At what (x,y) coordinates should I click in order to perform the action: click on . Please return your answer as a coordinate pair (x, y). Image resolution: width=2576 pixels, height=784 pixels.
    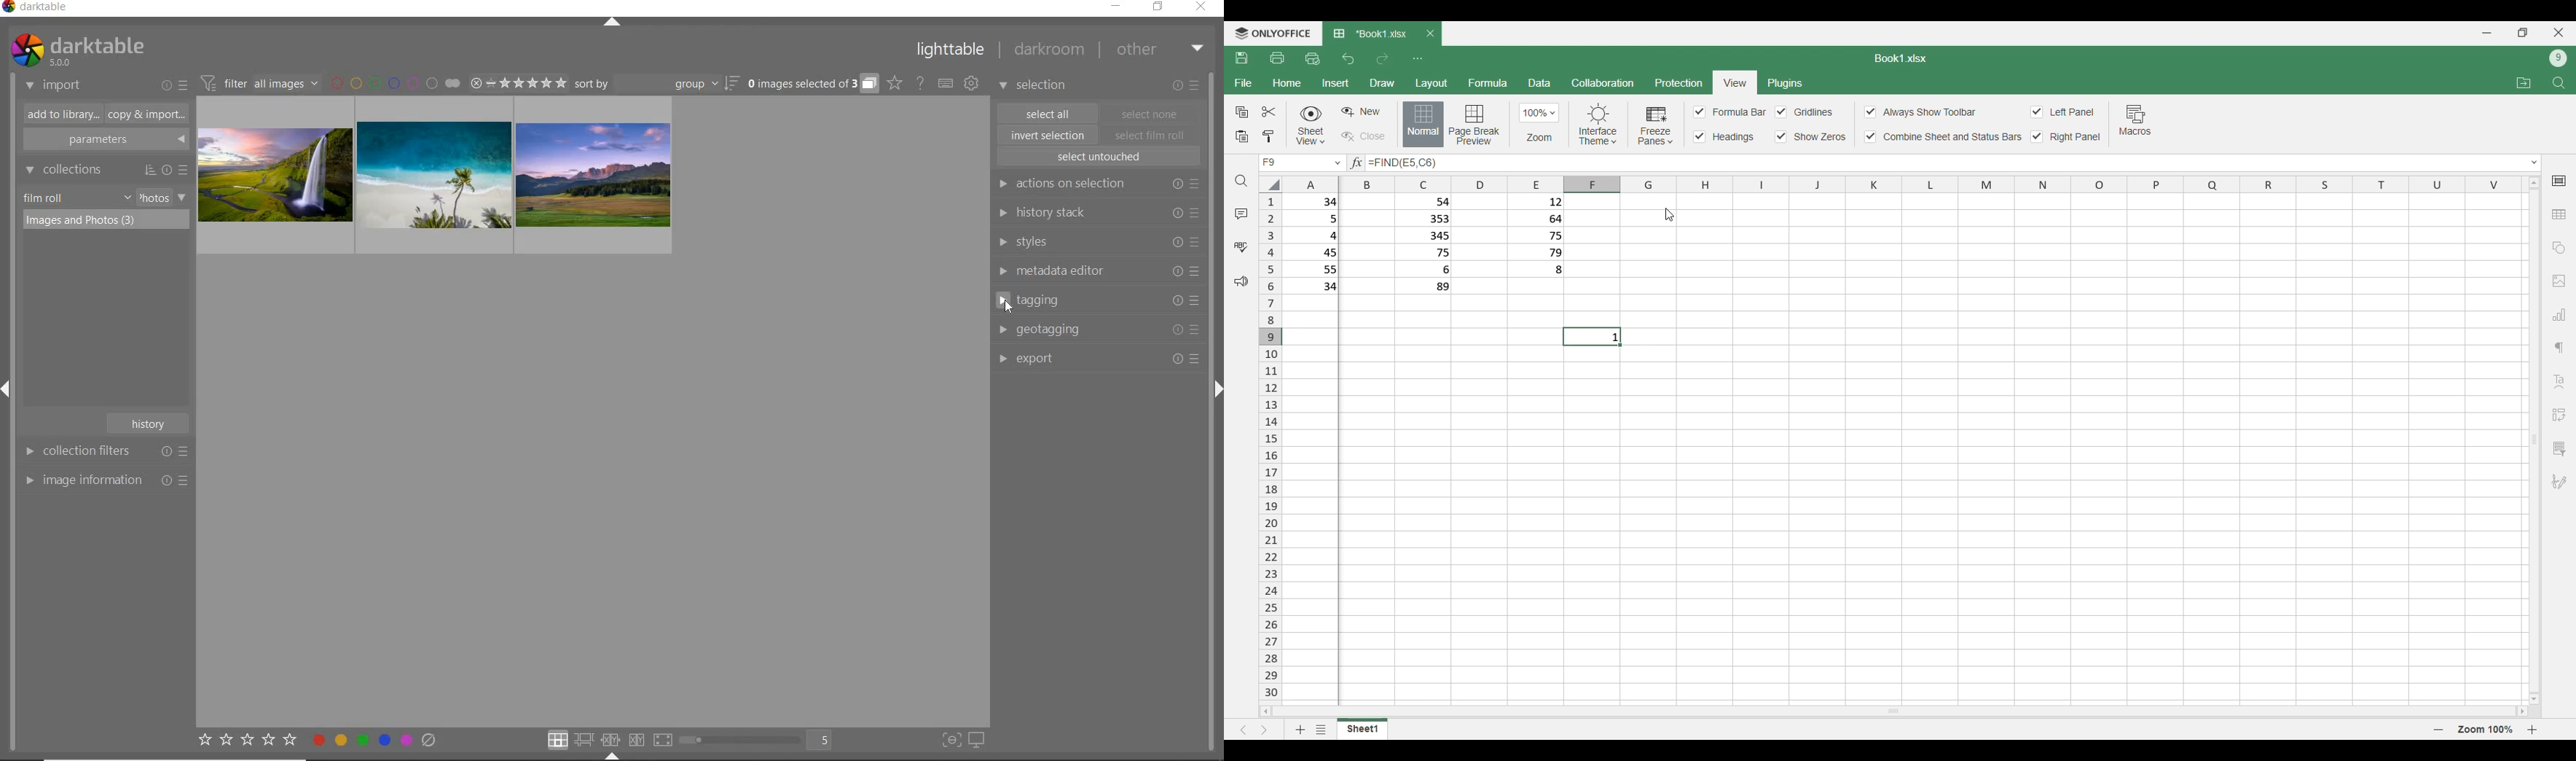
    Looking at the image, I should click on (1725, 137).